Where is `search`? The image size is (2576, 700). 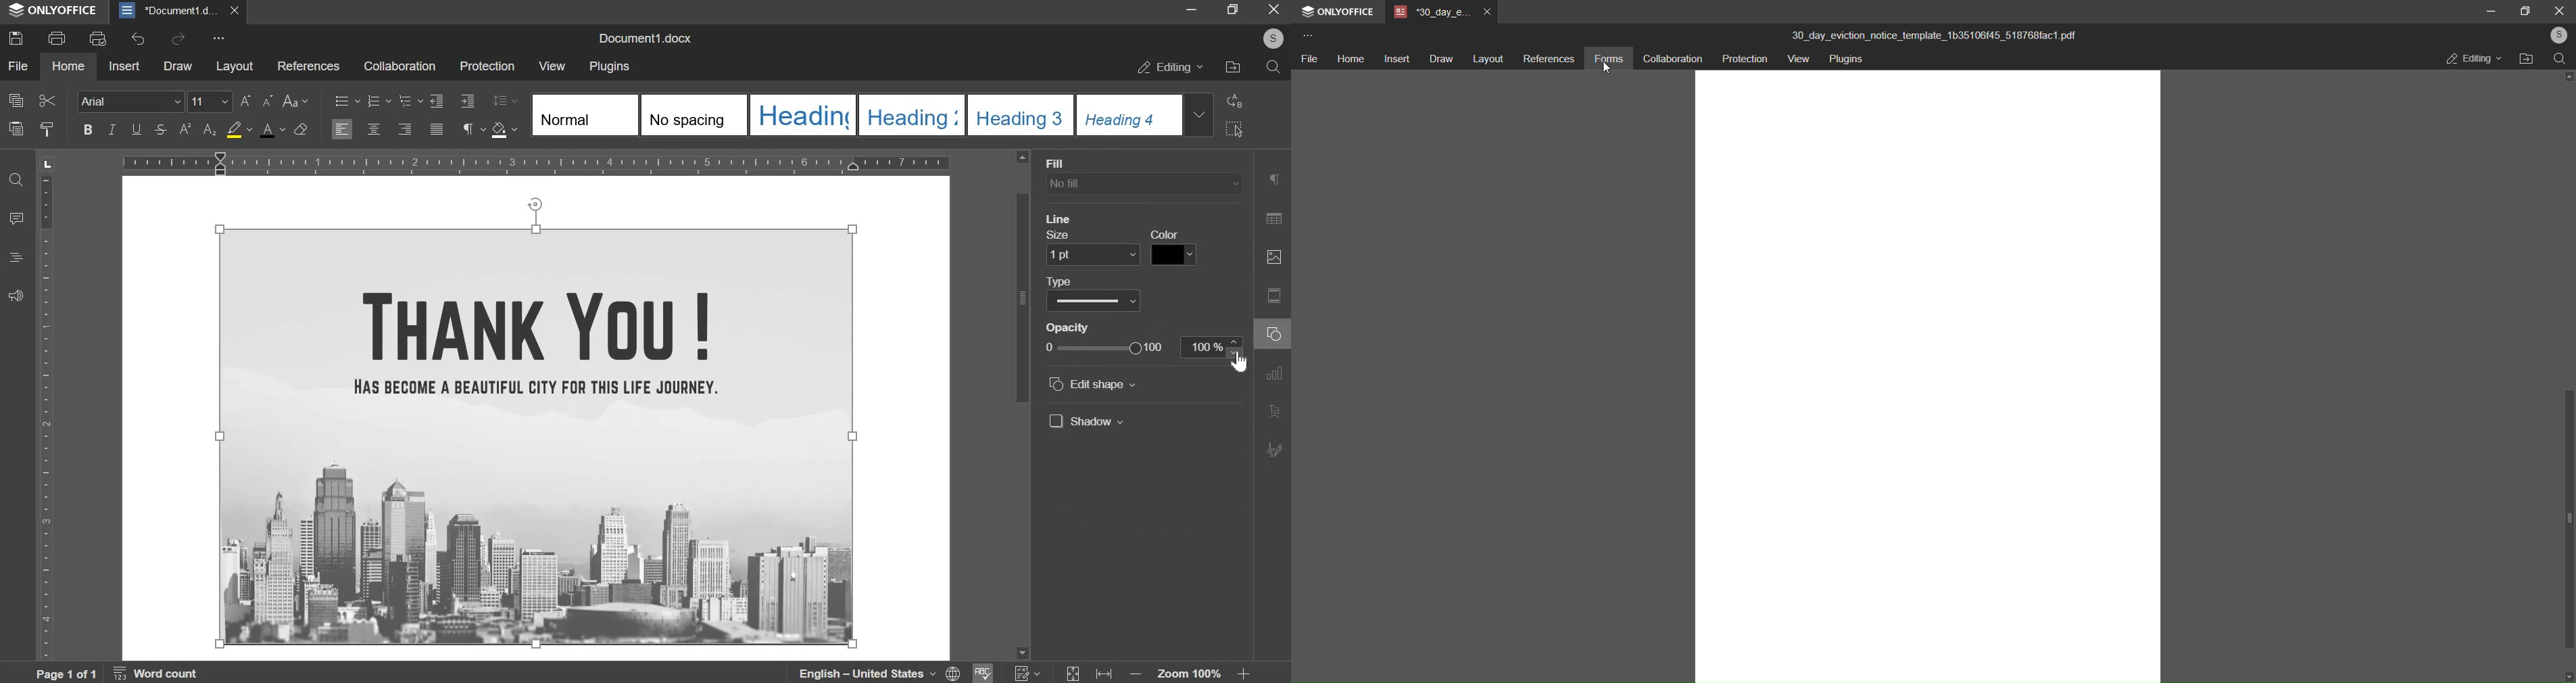 search is located at coordinates (2559, 60).